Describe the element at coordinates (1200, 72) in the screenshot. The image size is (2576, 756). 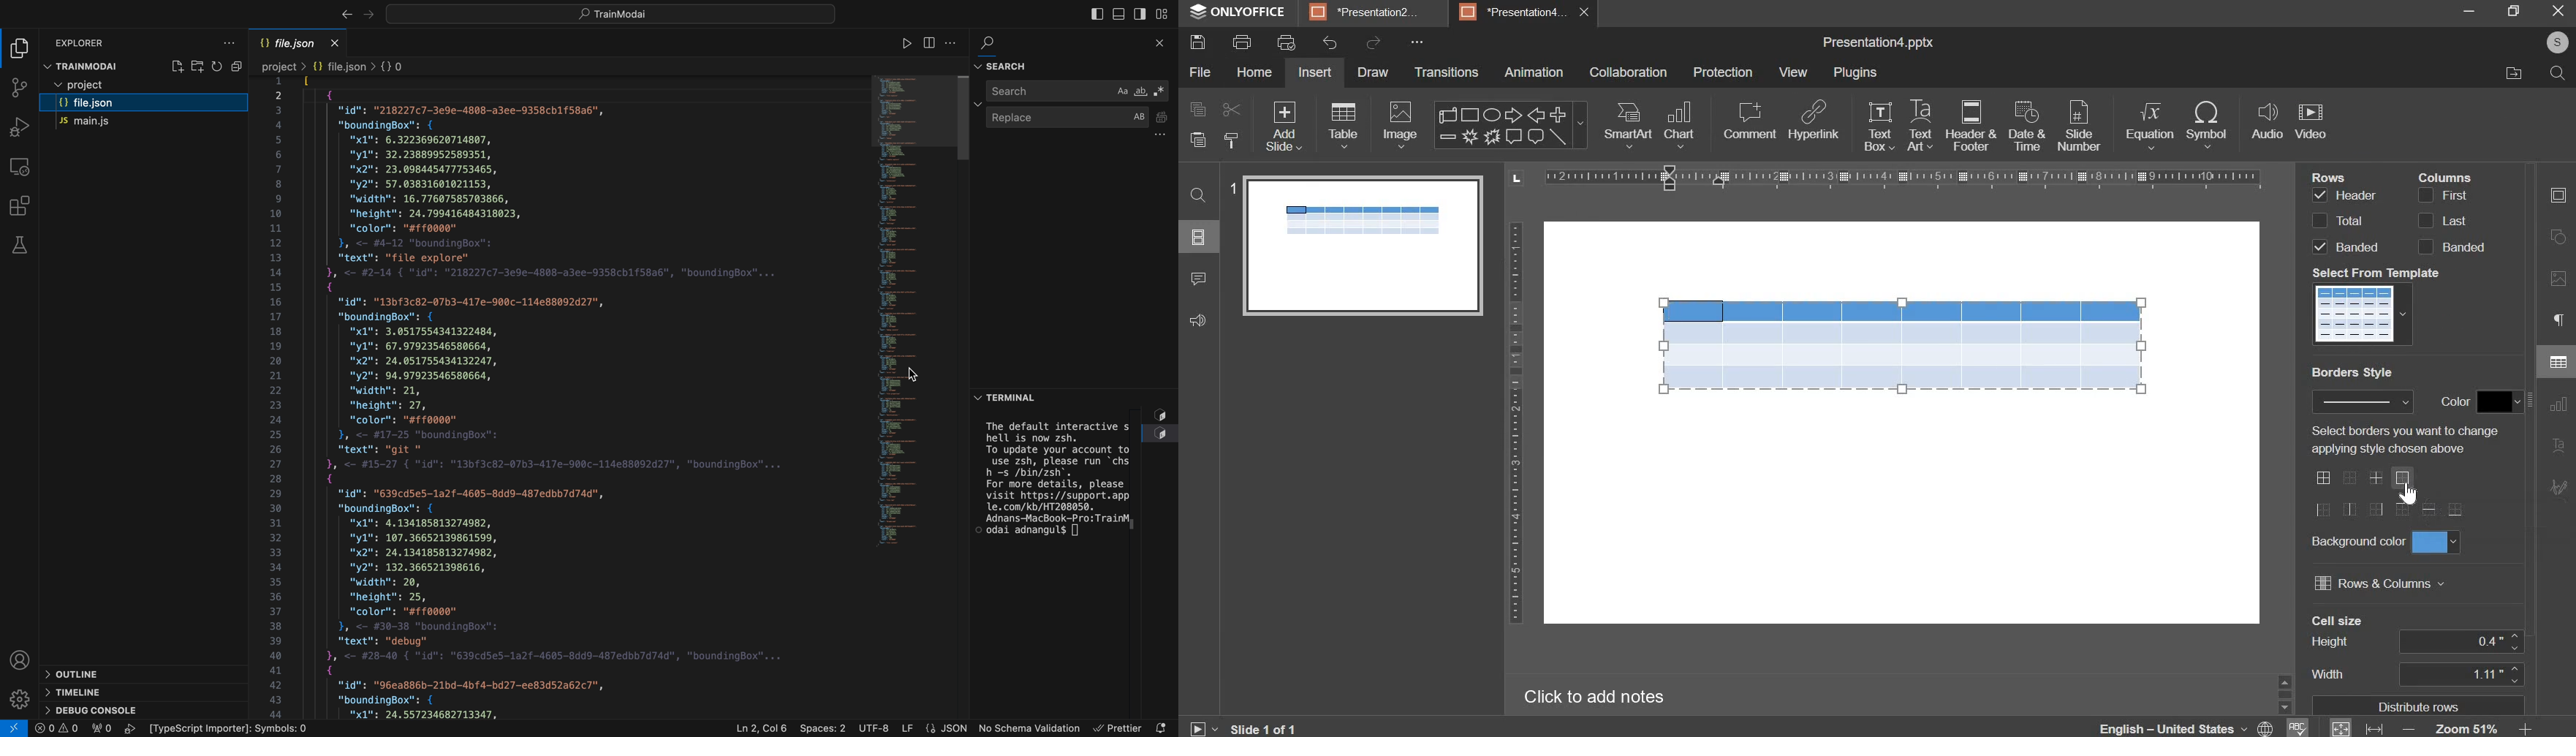
I see `file` at that location.